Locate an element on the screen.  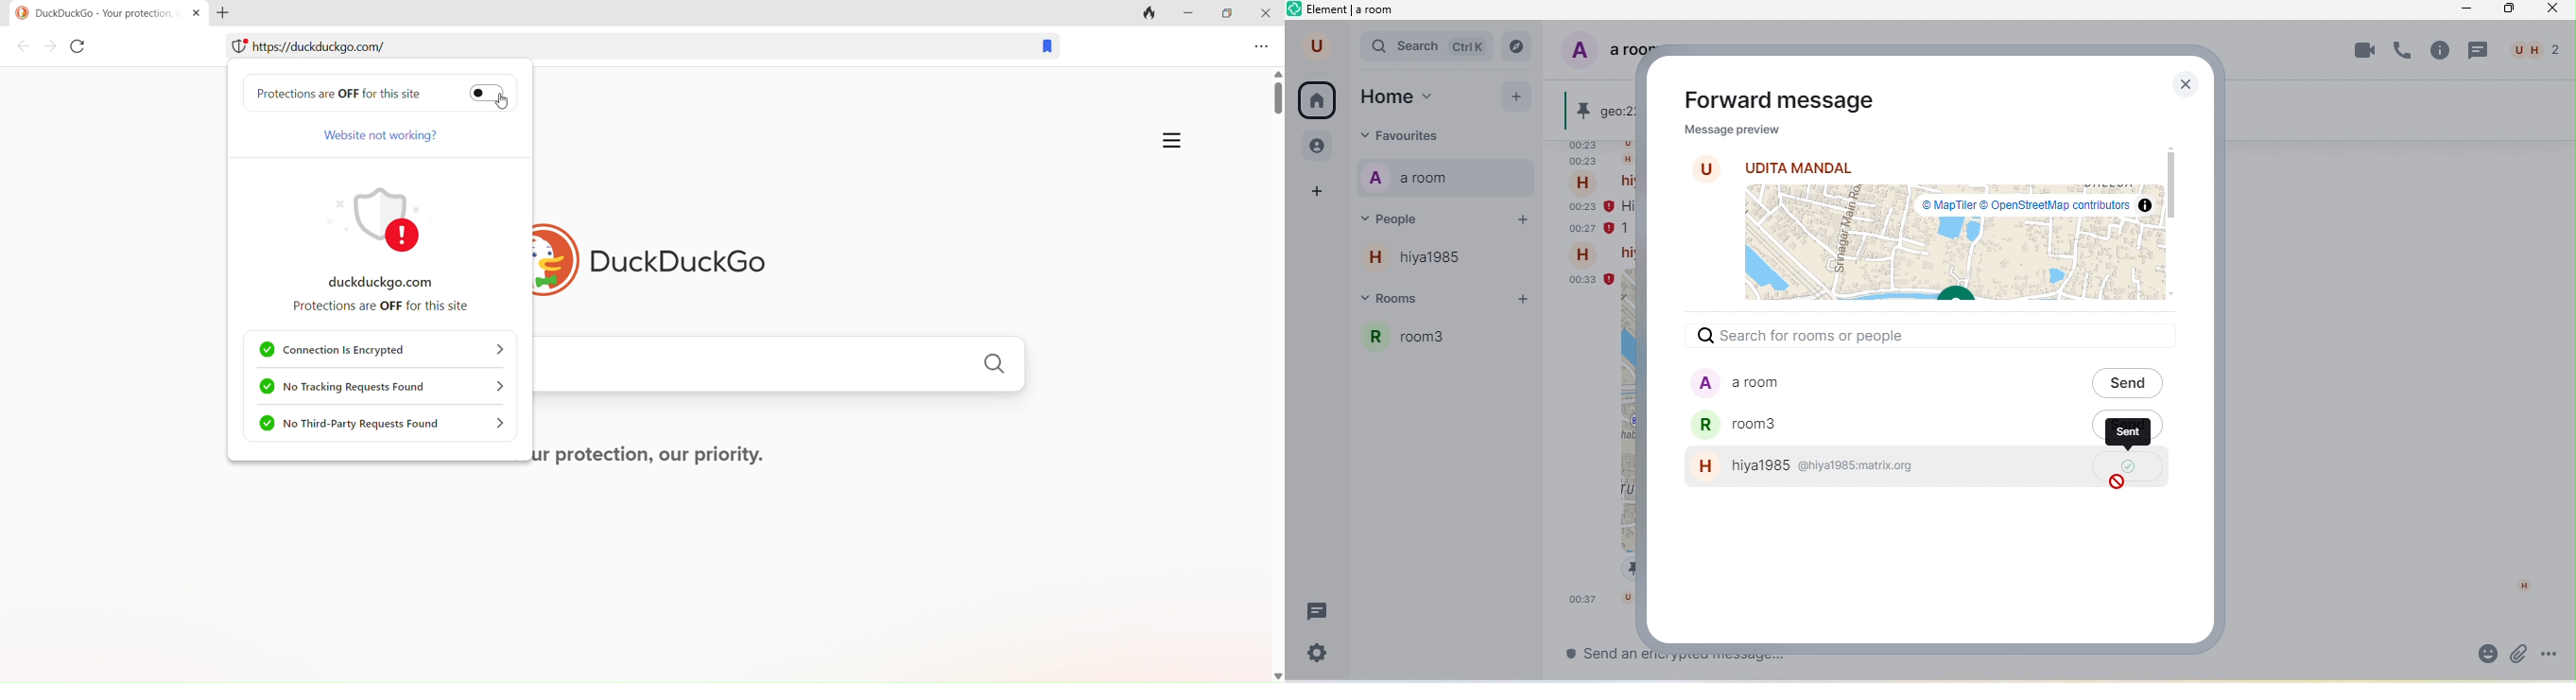
people is located at coordinates (1415, 218).